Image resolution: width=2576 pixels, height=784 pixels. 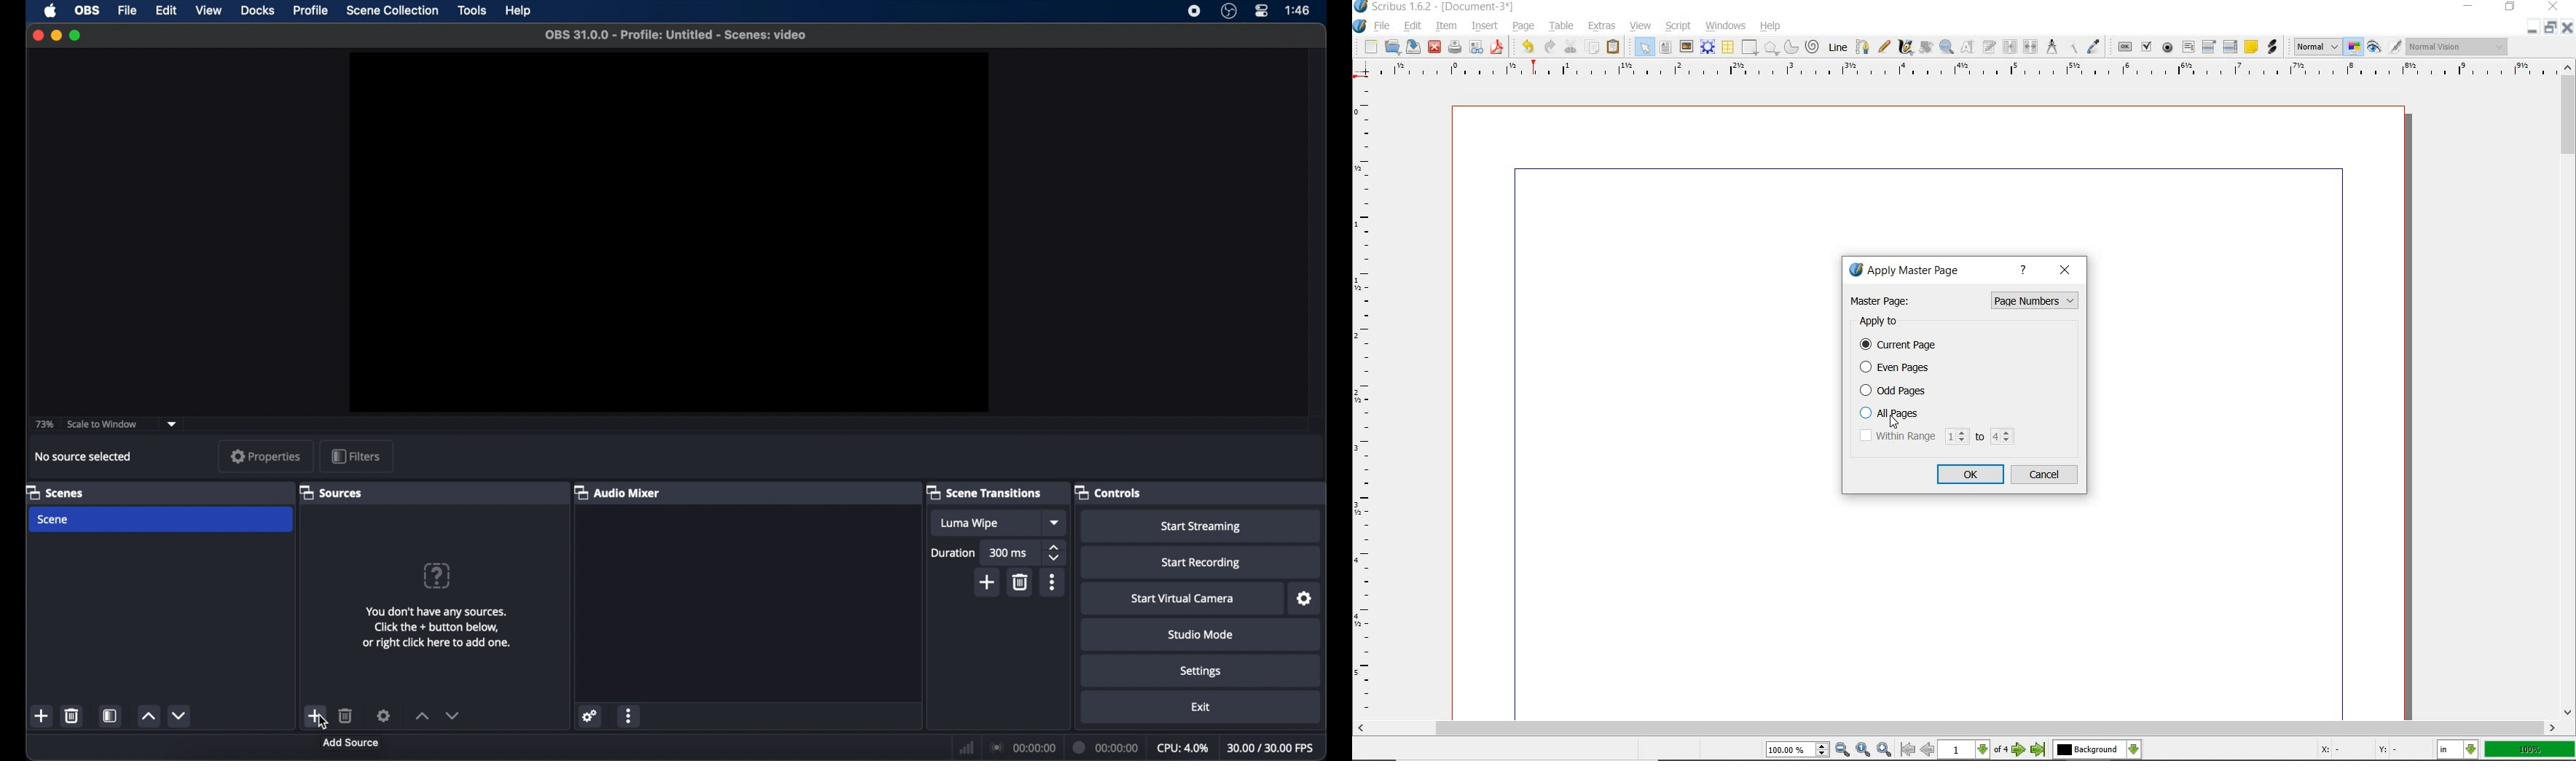 I want to click on scene filters, so click(x=110, y=715).